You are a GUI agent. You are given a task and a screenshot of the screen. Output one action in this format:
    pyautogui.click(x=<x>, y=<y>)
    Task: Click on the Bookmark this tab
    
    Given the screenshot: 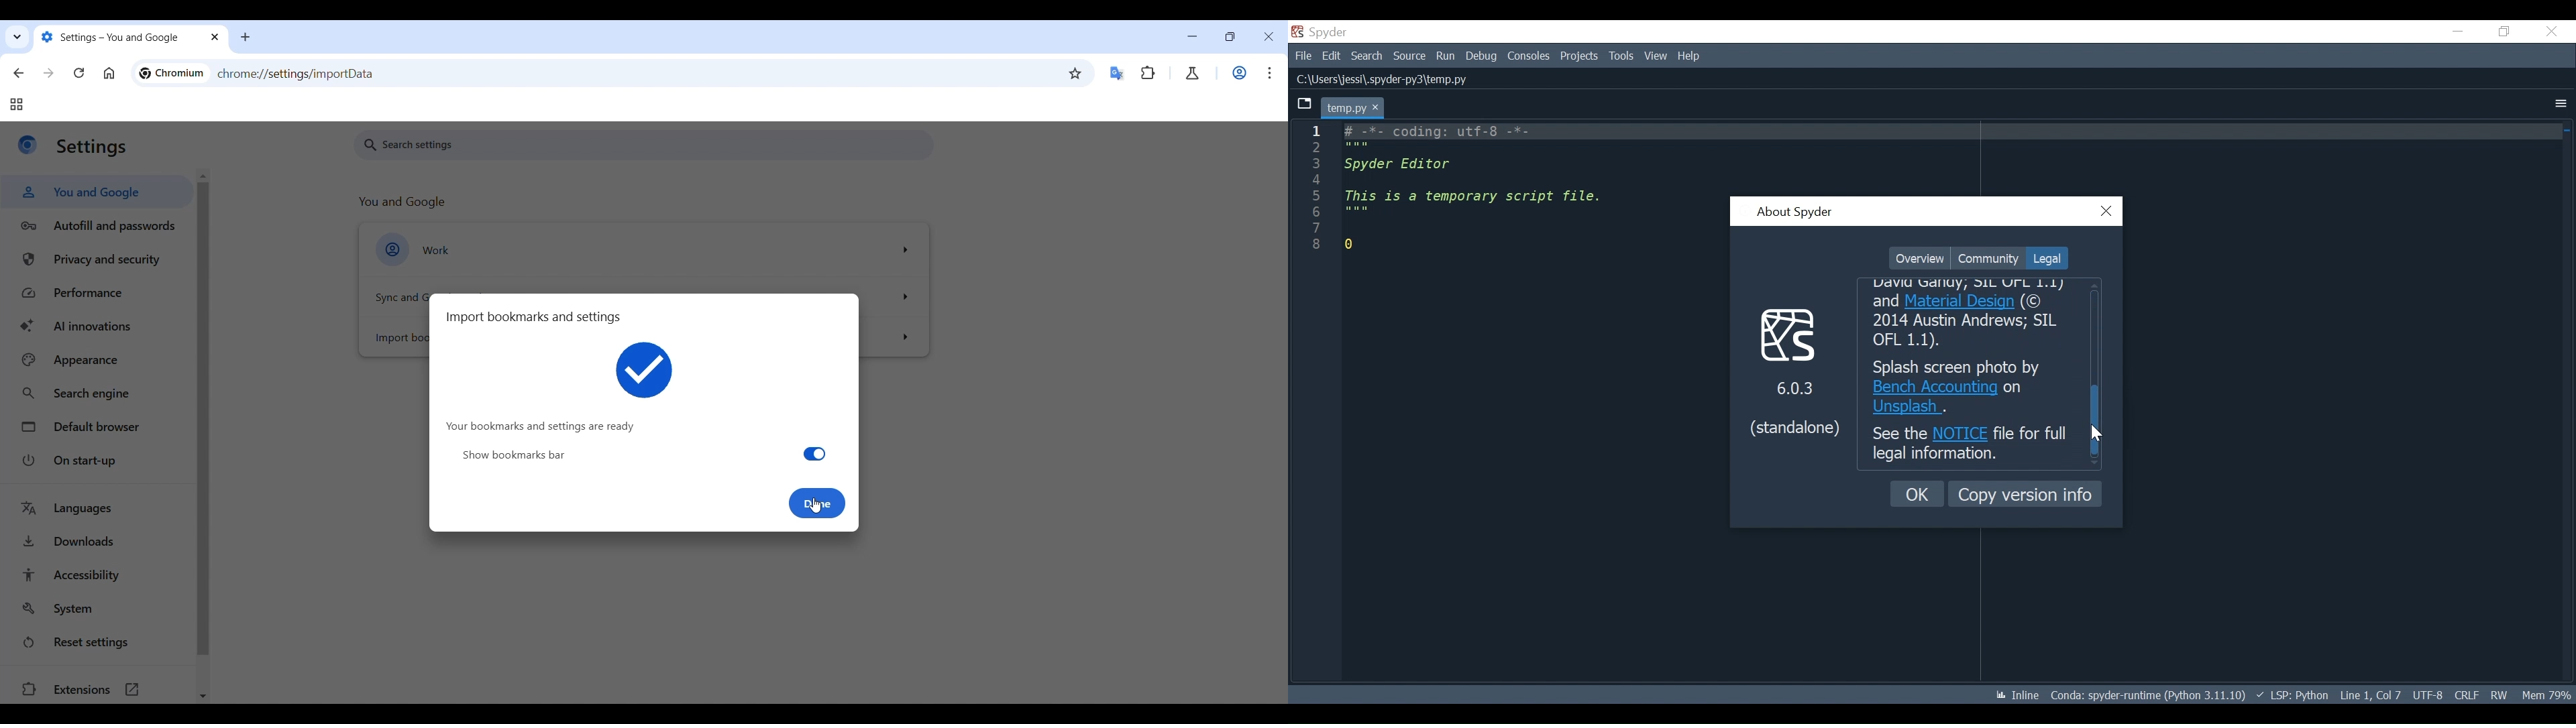 What is the action you would take?
    pyautogui.click(x=1075, y=74)
    